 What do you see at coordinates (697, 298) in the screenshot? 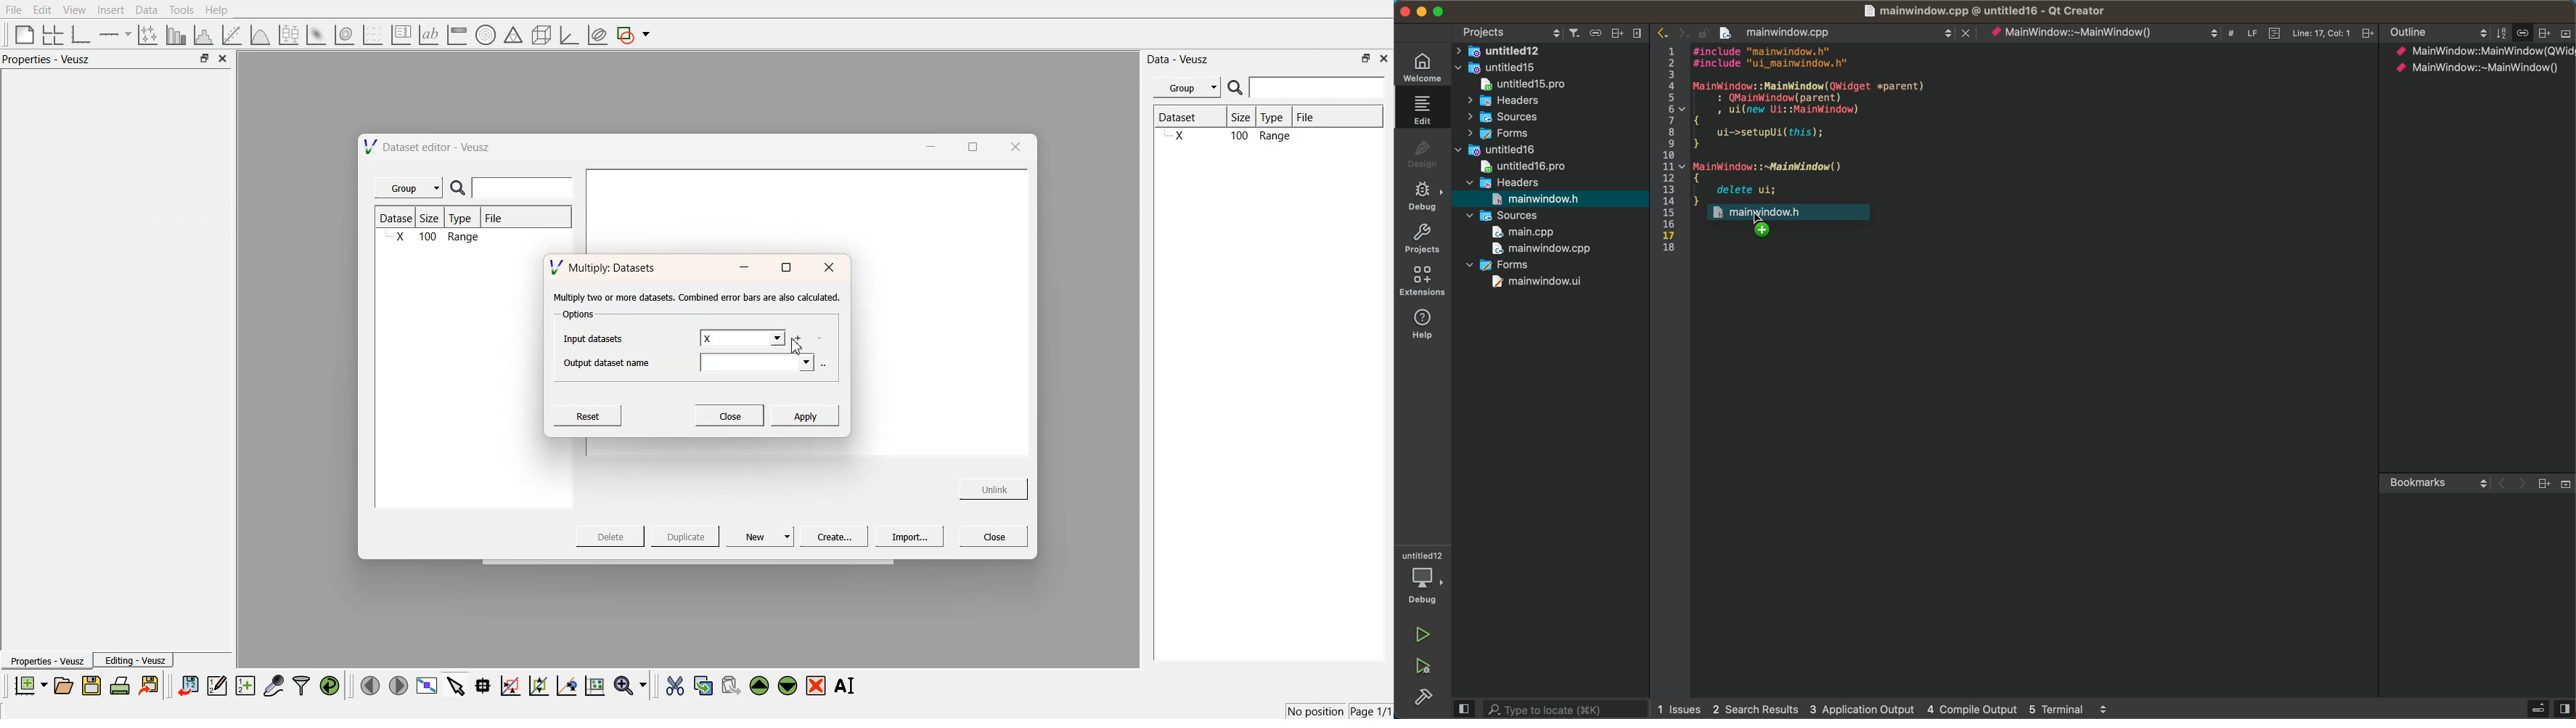
I see `‘Multiply two or more datasets. Combined error bars are also calculated.` at bounding box center [697, 298].